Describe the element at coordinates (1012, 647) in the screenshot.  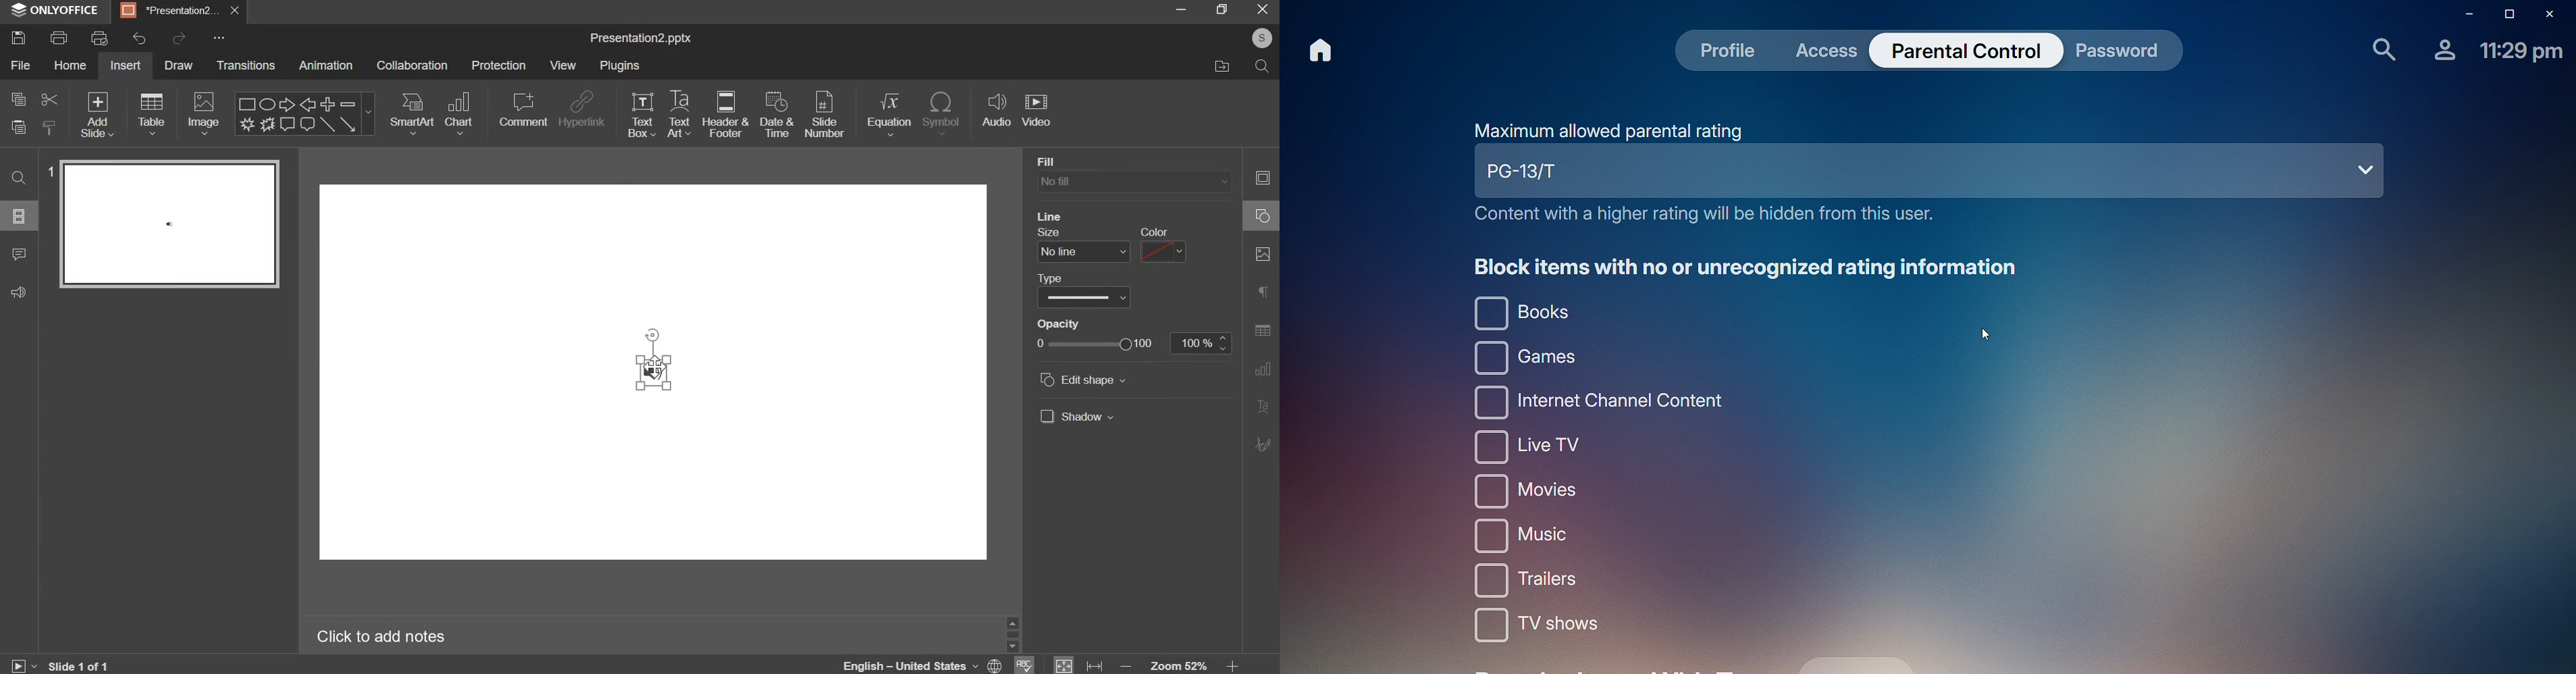
I see `scroll down` at that location.